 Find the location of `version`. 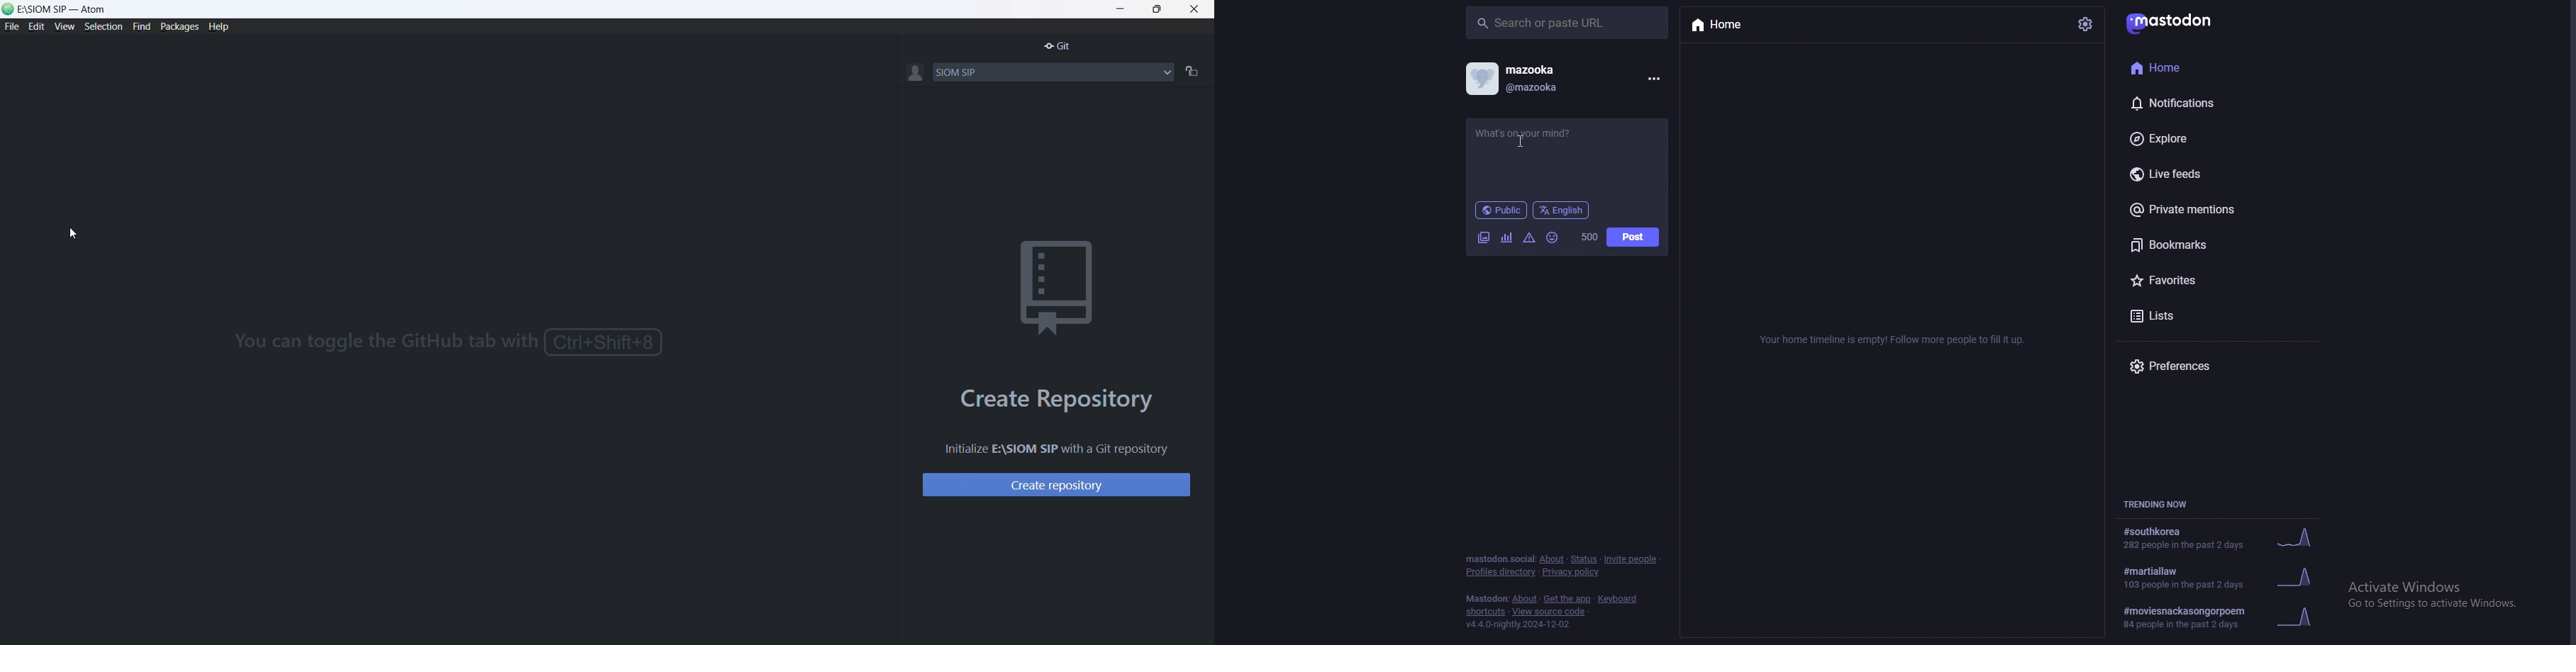

version is located at coordinates (1518, 625).